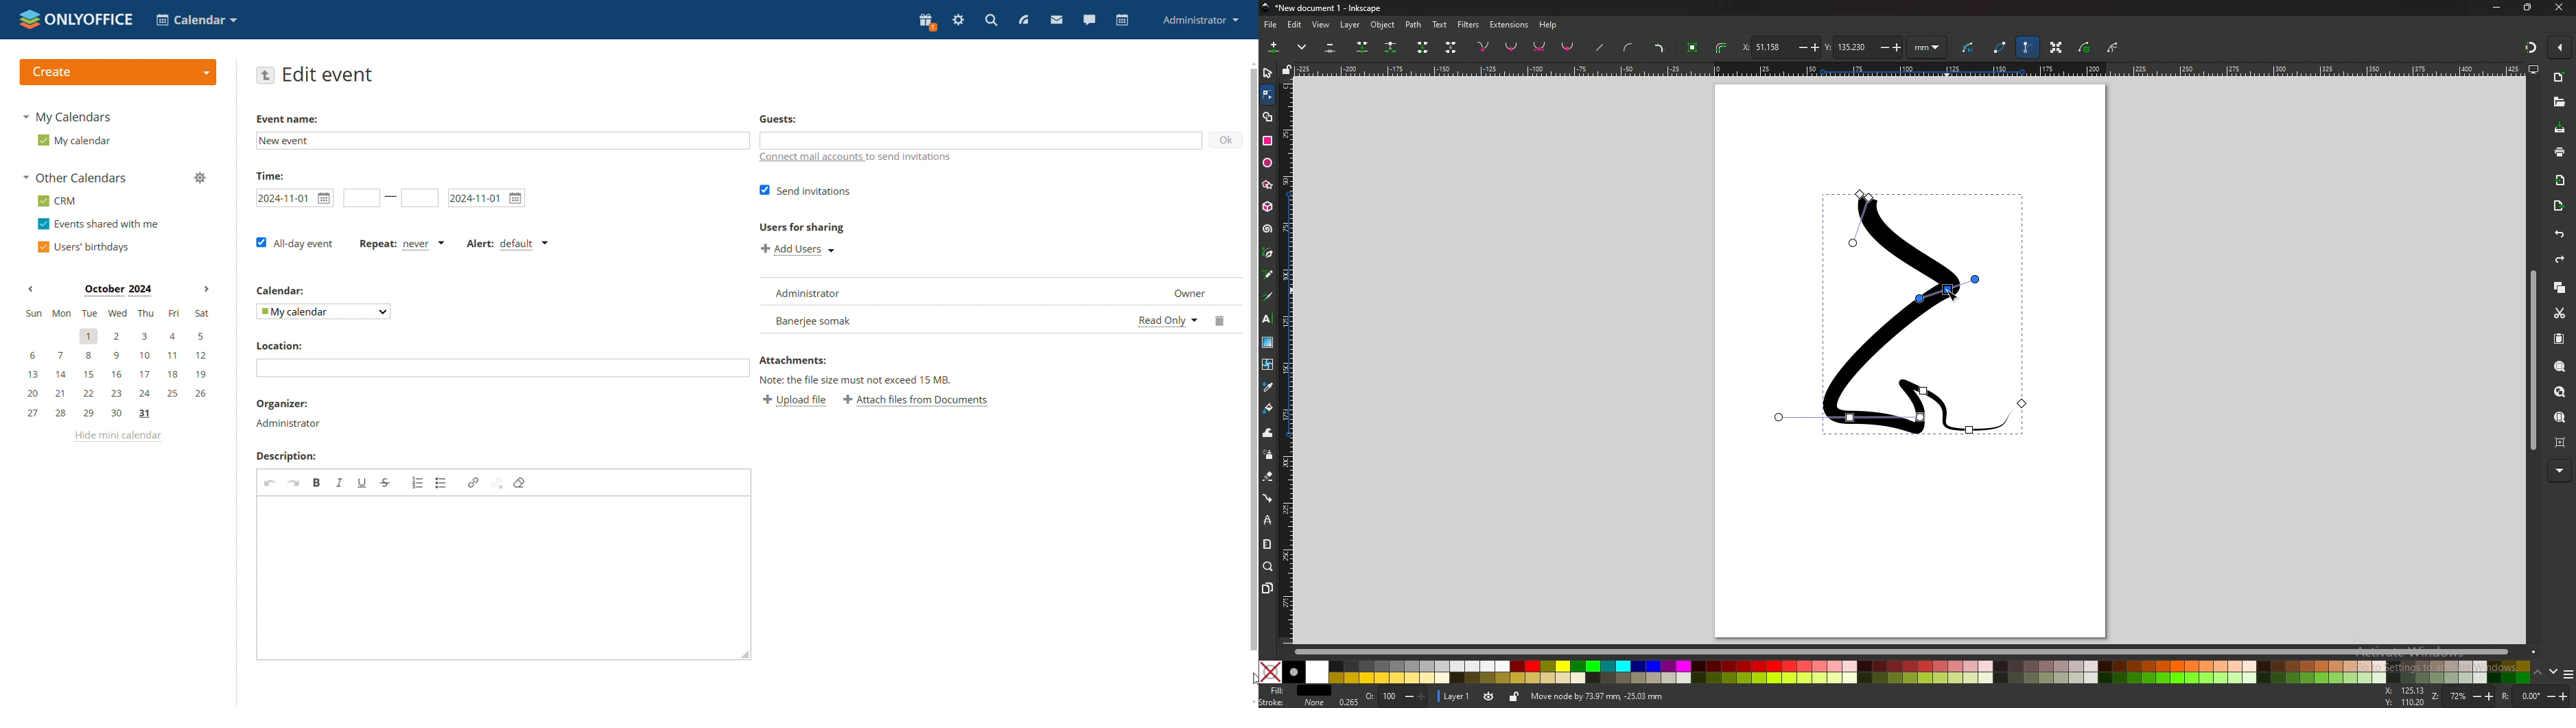 This screenshot has width=2576, height=728. I want to click on organizer, so click(289, 425).